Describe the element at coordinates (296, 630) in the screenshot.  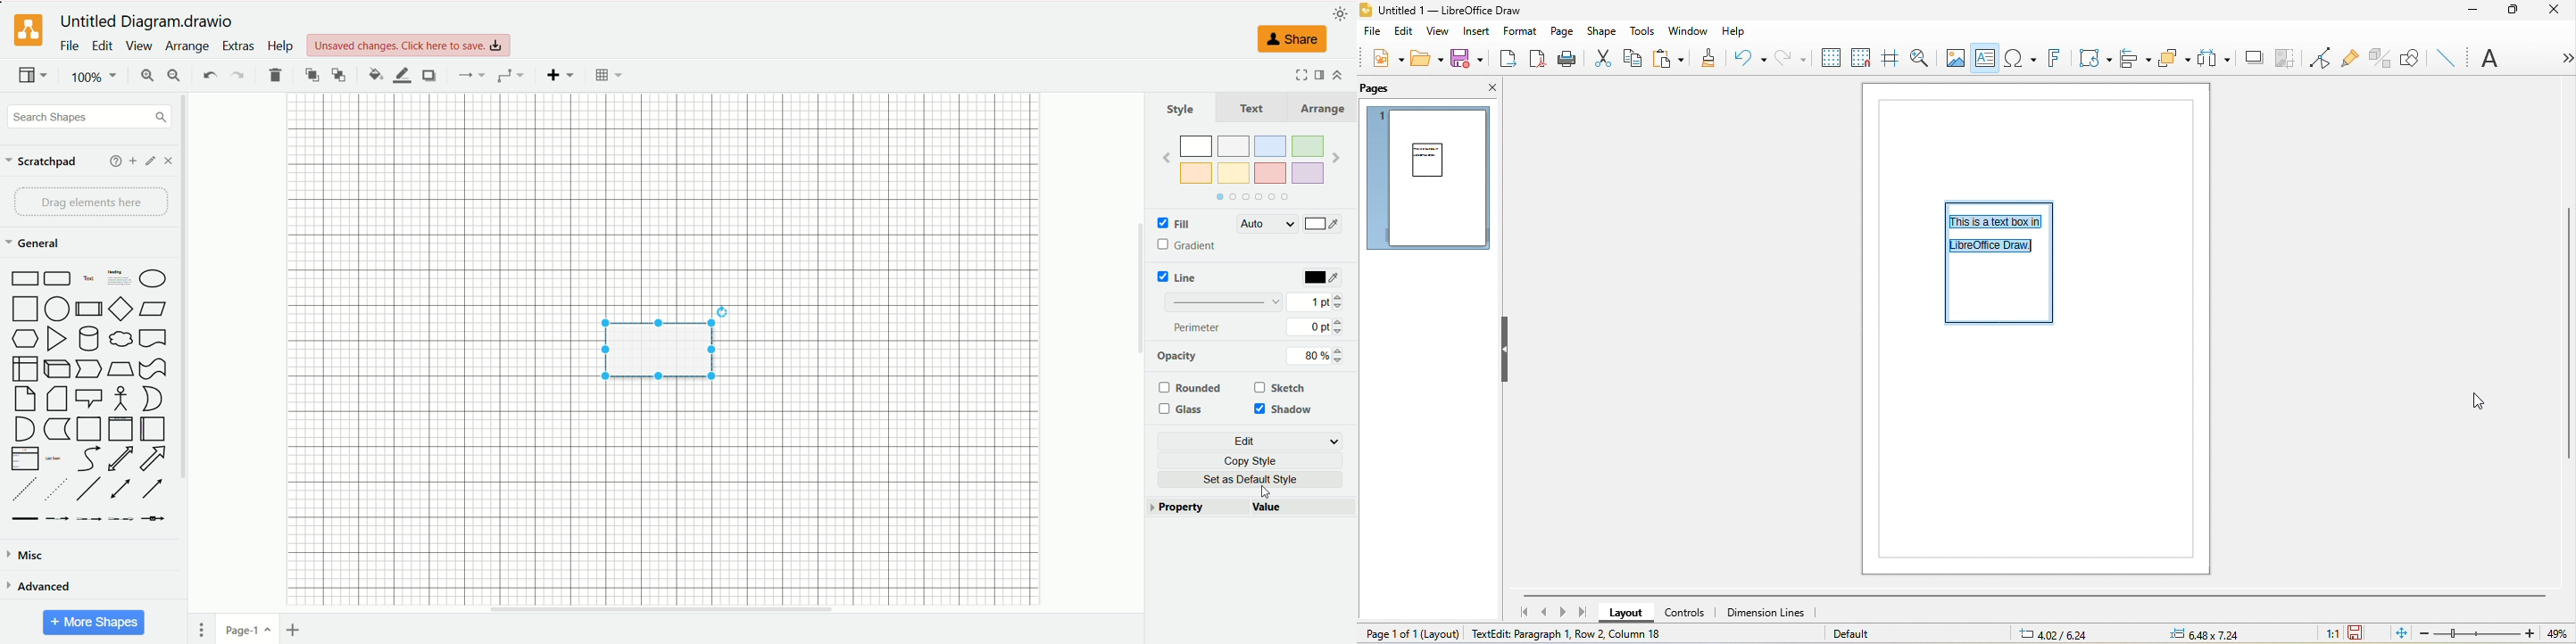
I see `insert page` at that location.